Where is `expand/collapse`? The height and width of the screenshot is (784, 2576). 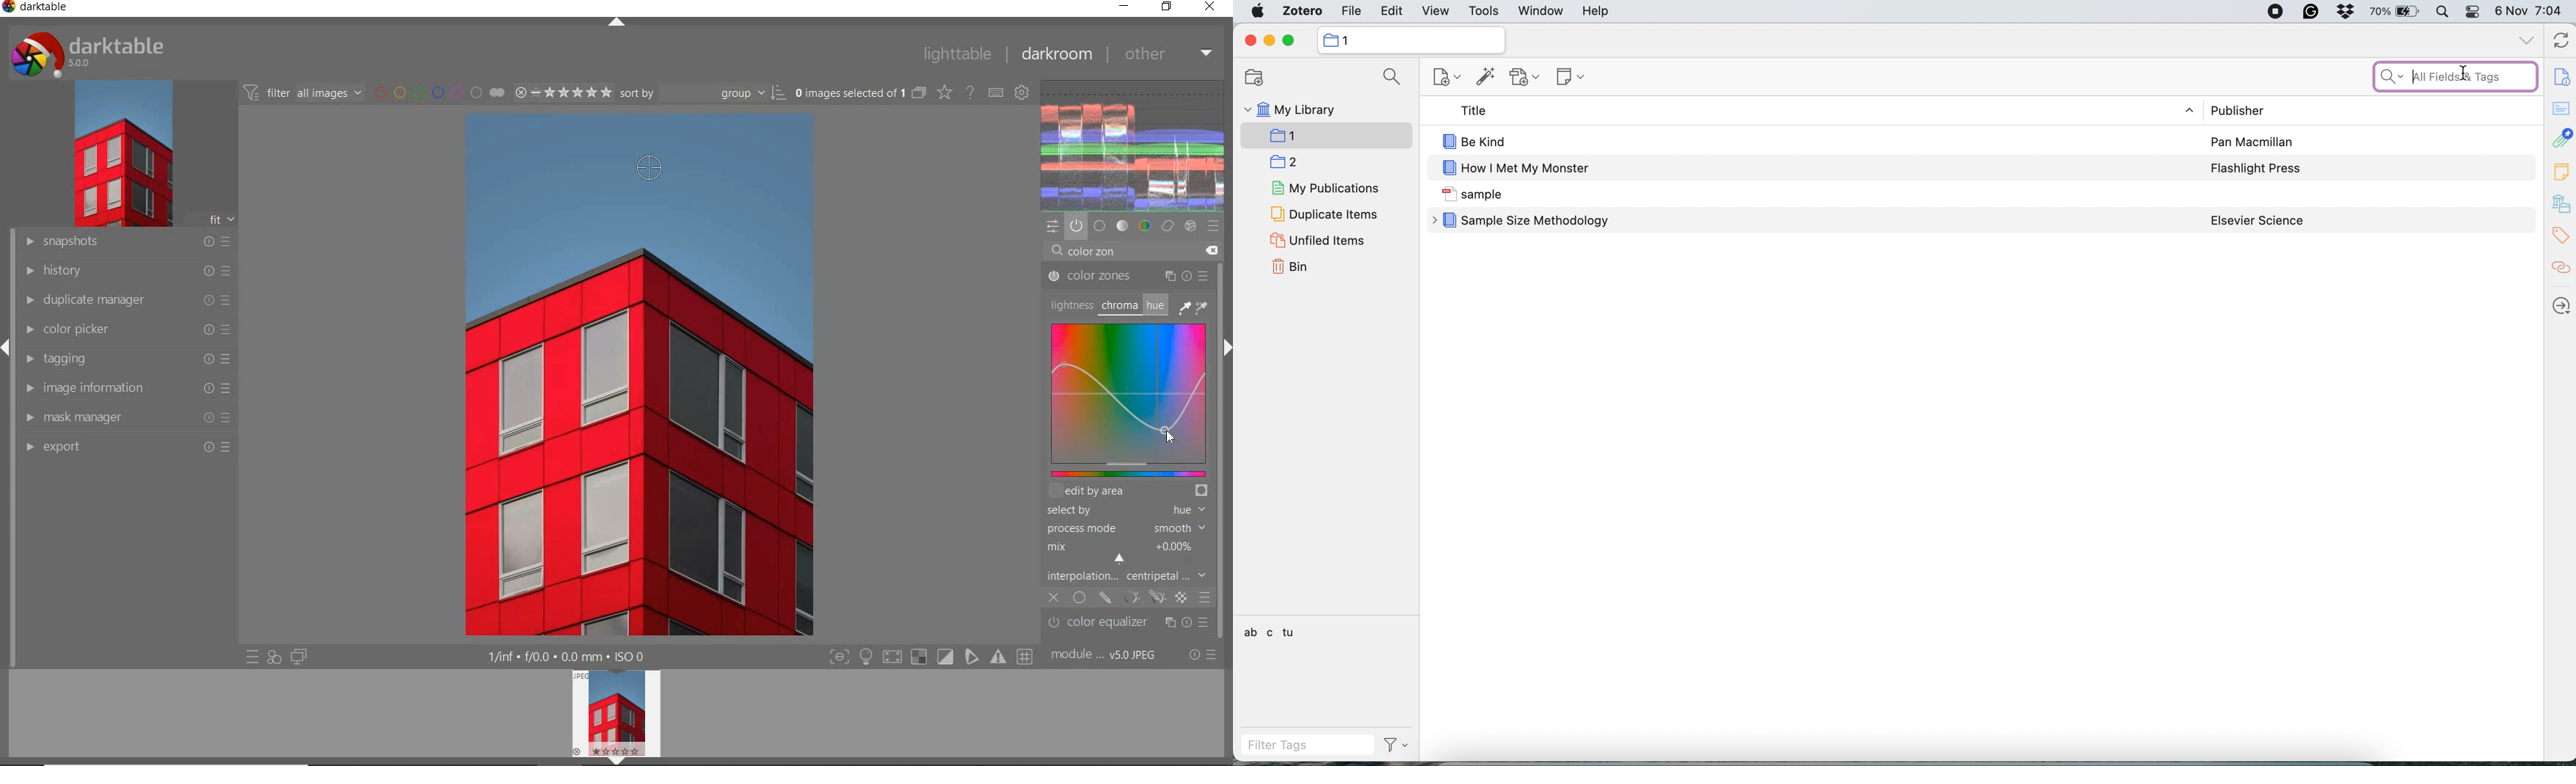 expand/collapse is located at coordinates (612, 761).